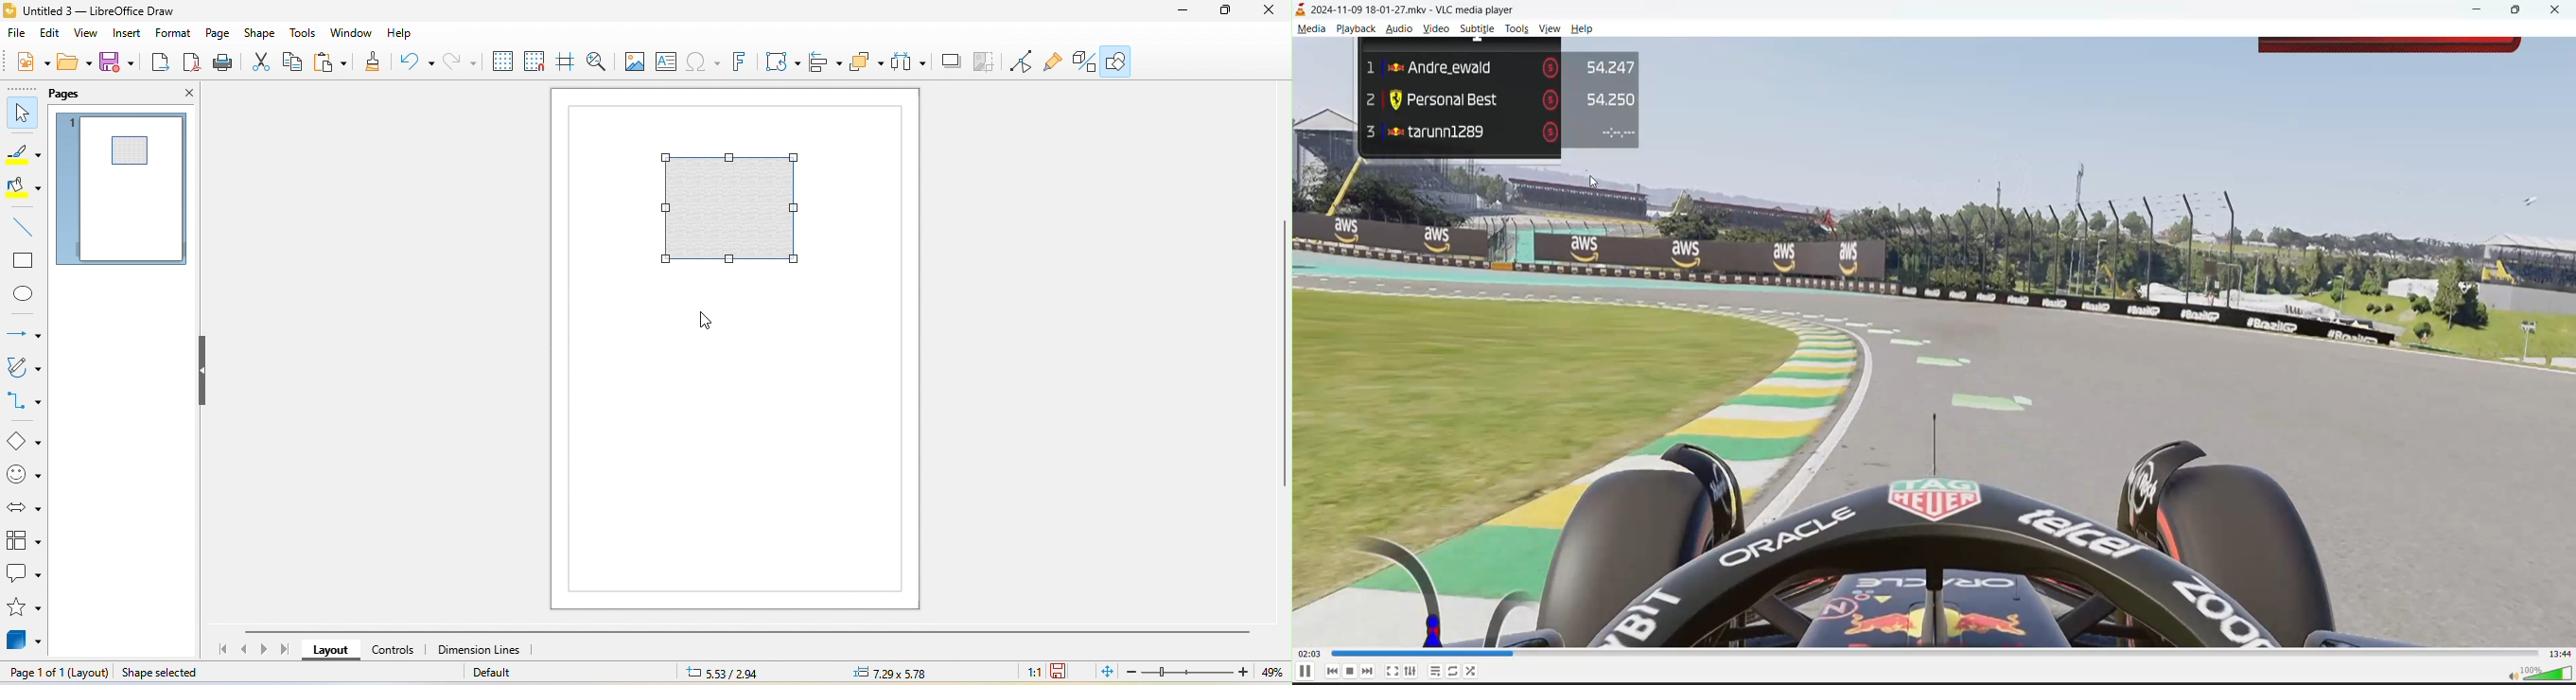 The width and height of the screenshot is (2576, 700). What do you see at coordinates (177, 34) in the screenshot?
I see `format` at bounding box center [177, 34].